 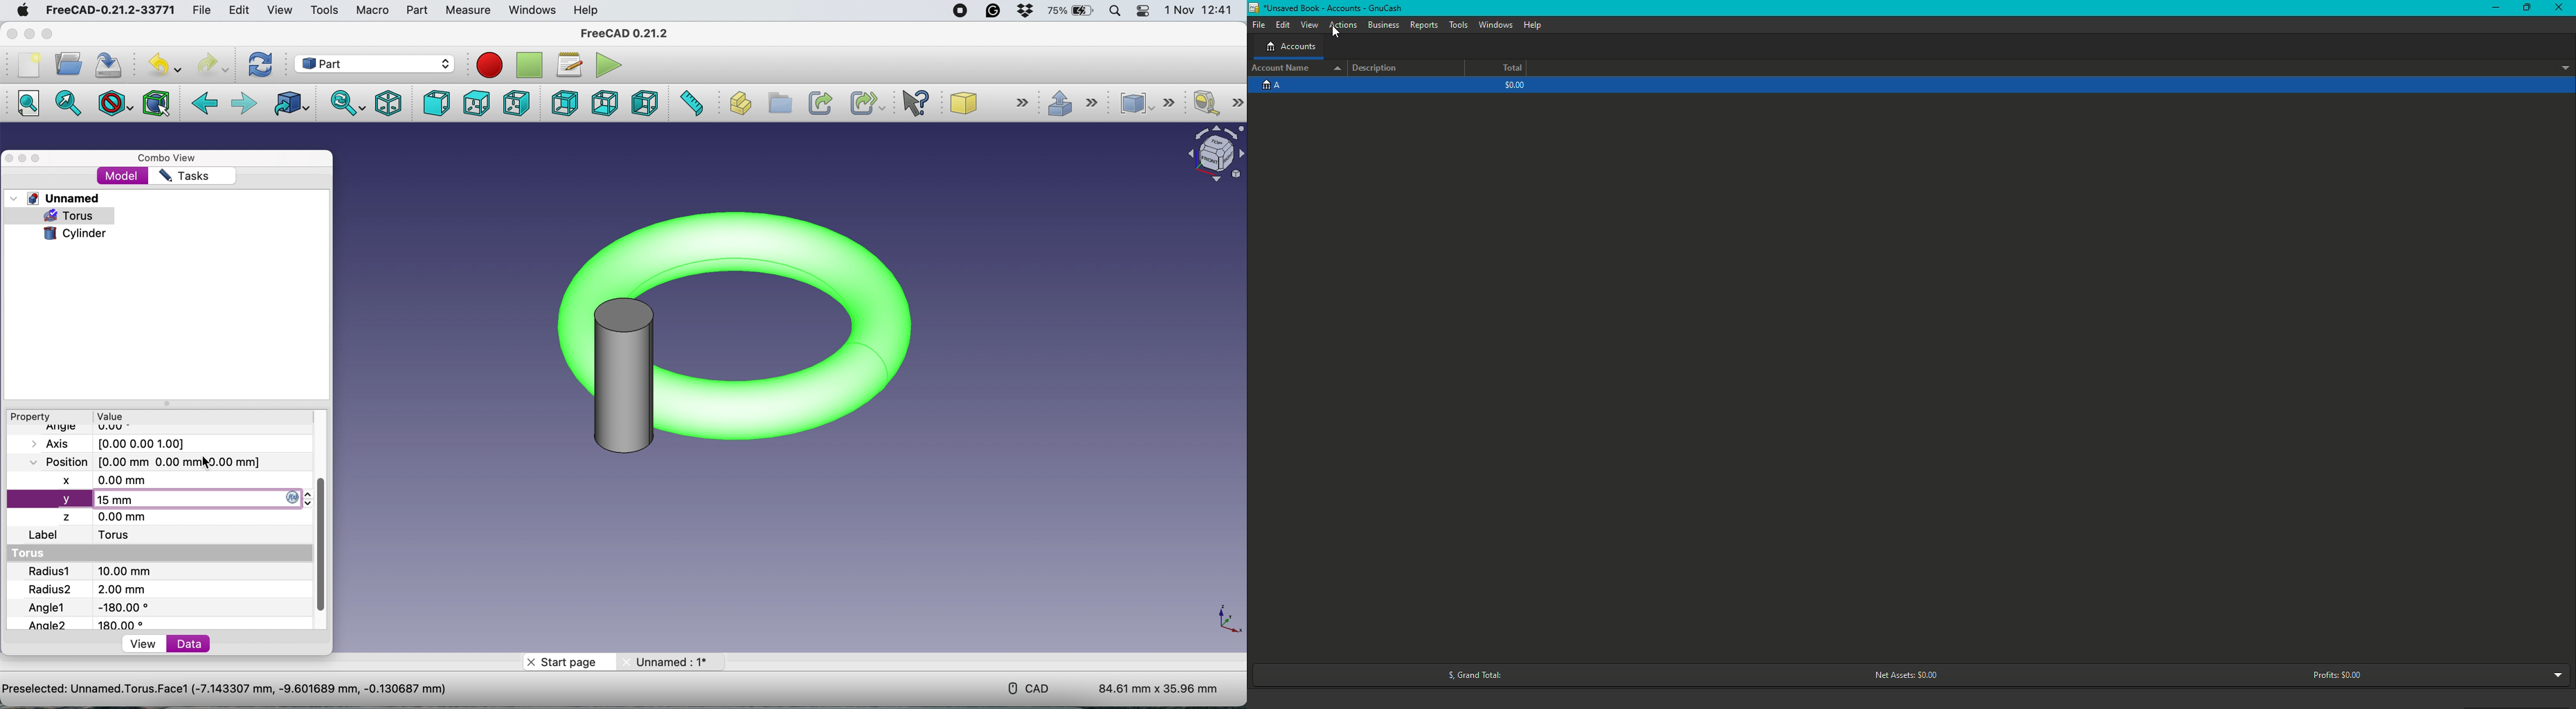 I want to click on foward, so click(x=246, y=102).